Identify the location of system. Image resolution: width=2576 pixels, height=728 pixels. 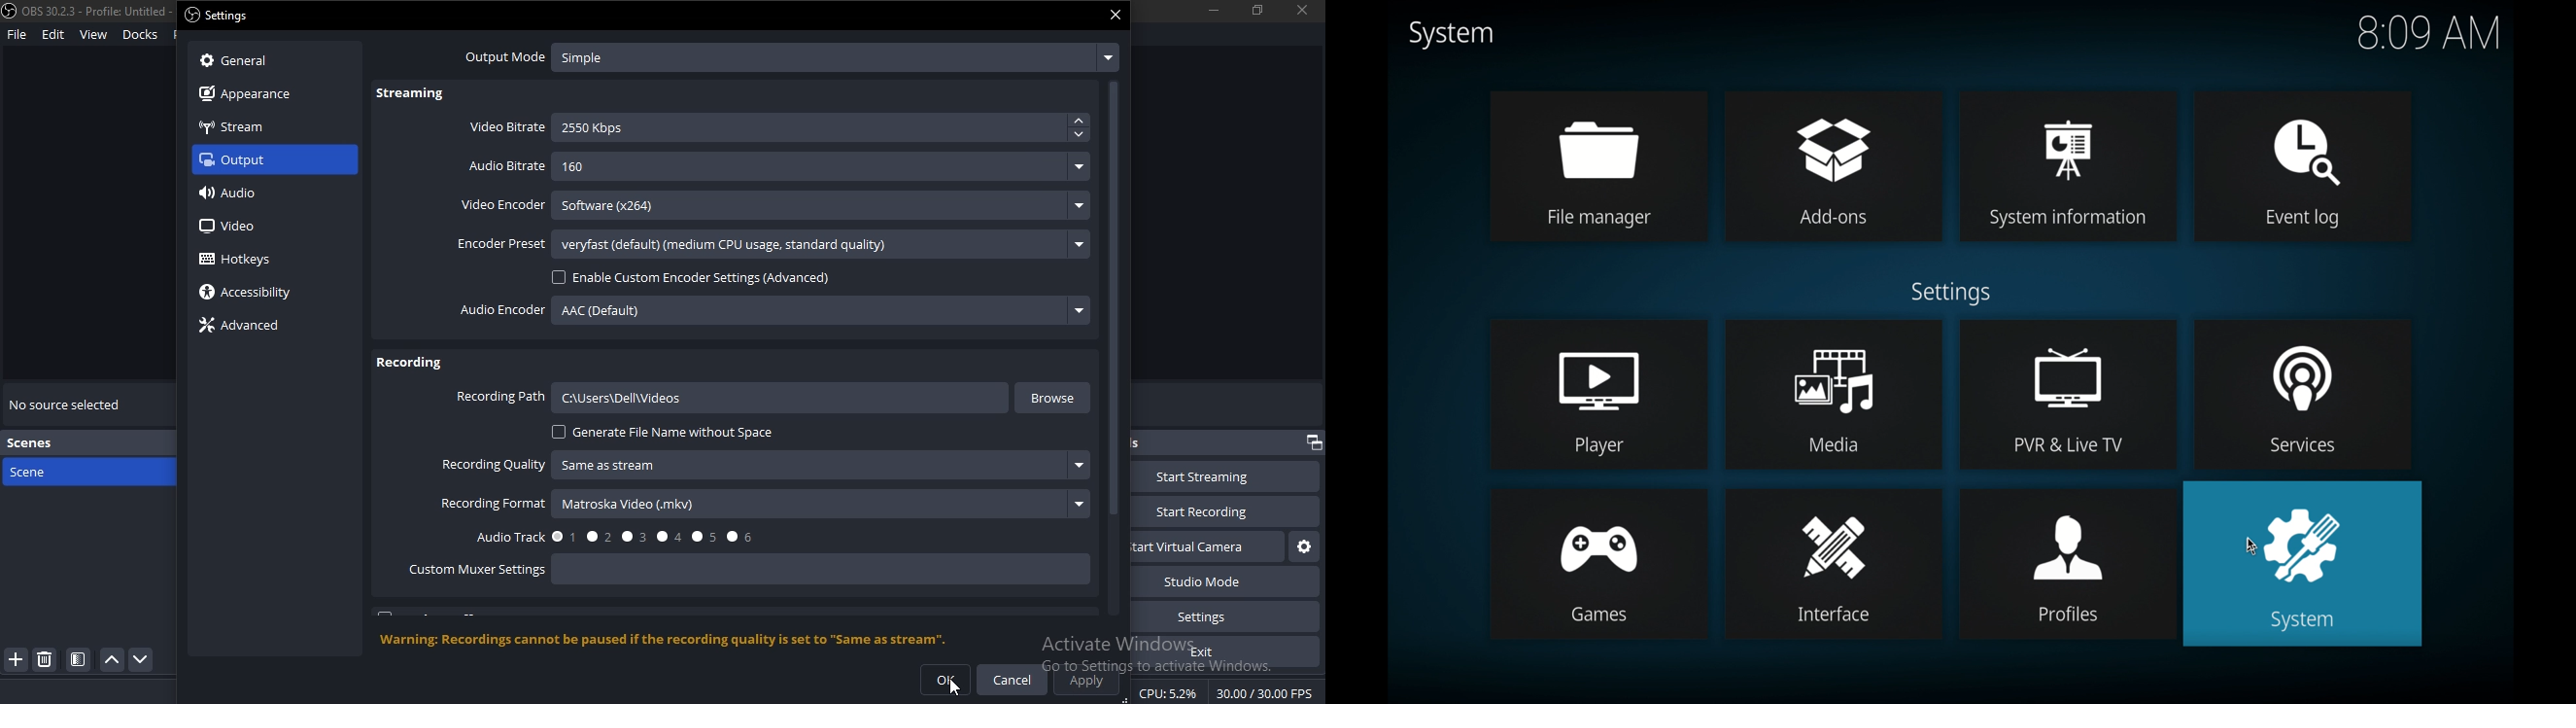
(1451, 35).